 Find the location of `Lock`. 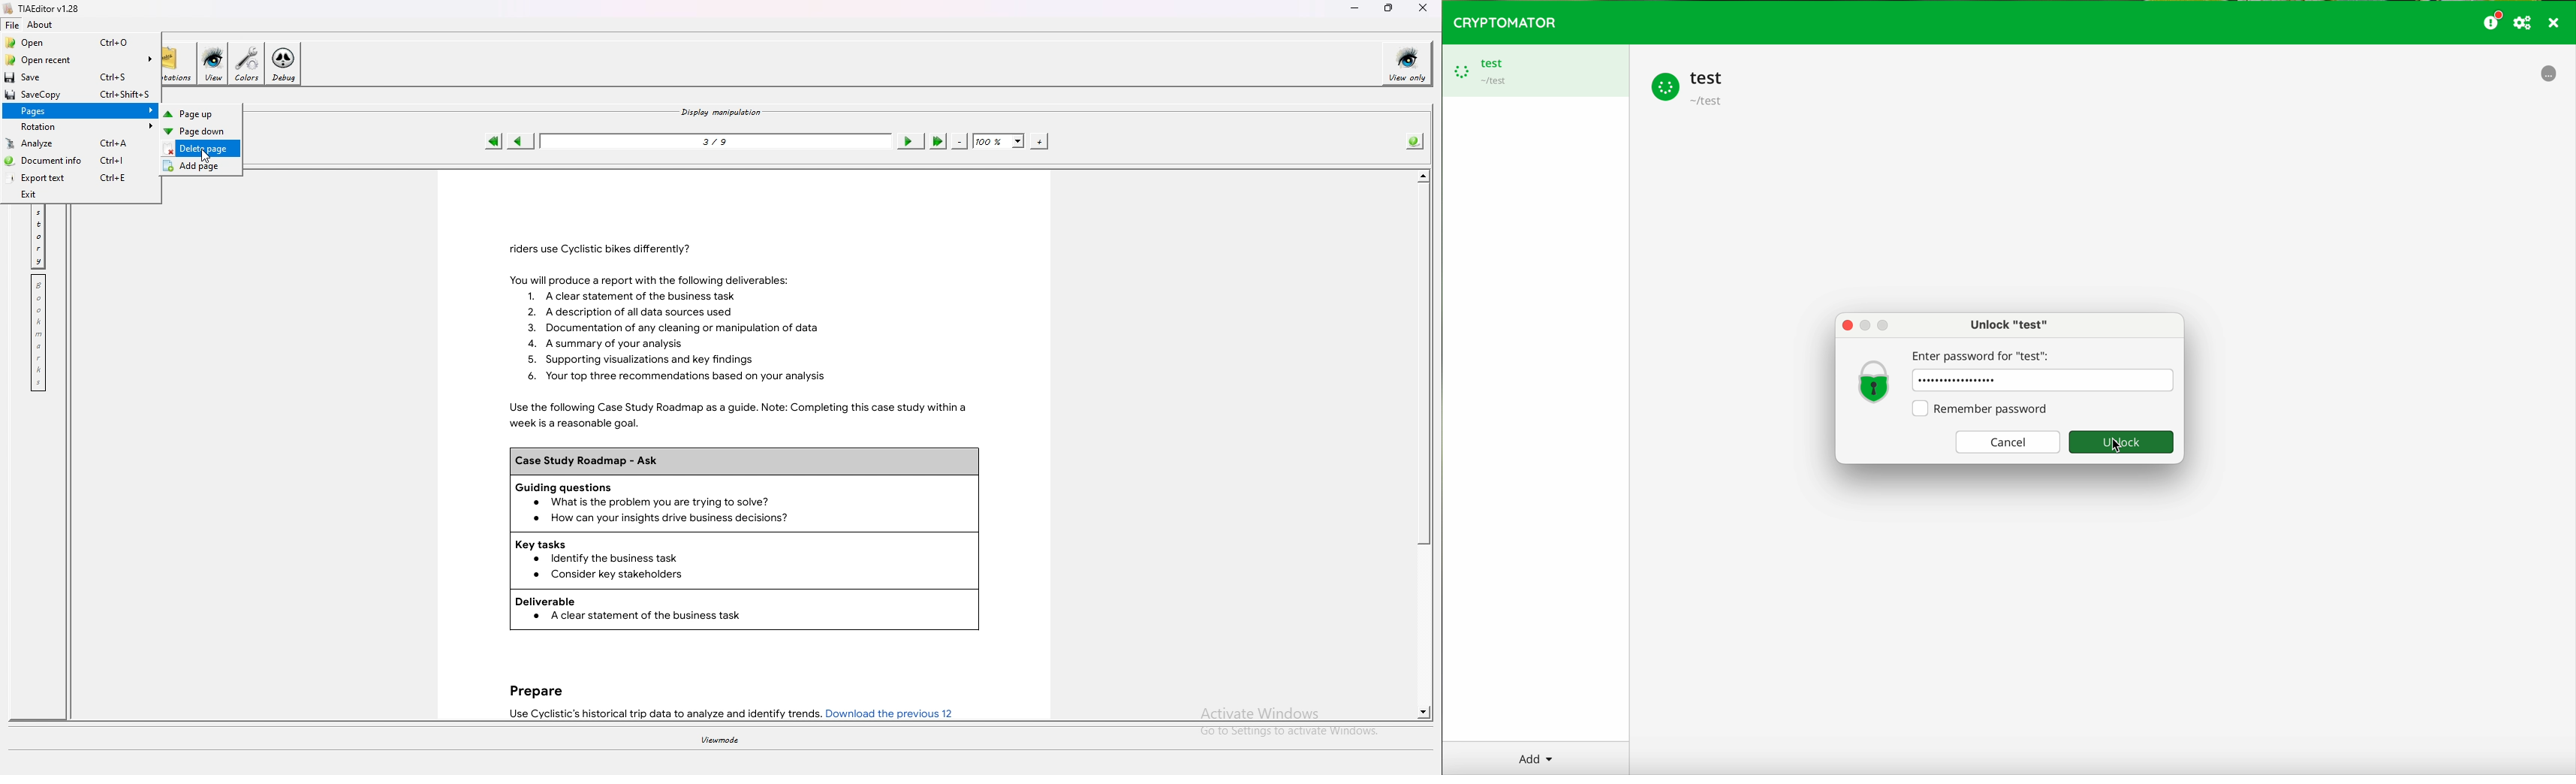

Lock is located at coordinates (1875, 381).